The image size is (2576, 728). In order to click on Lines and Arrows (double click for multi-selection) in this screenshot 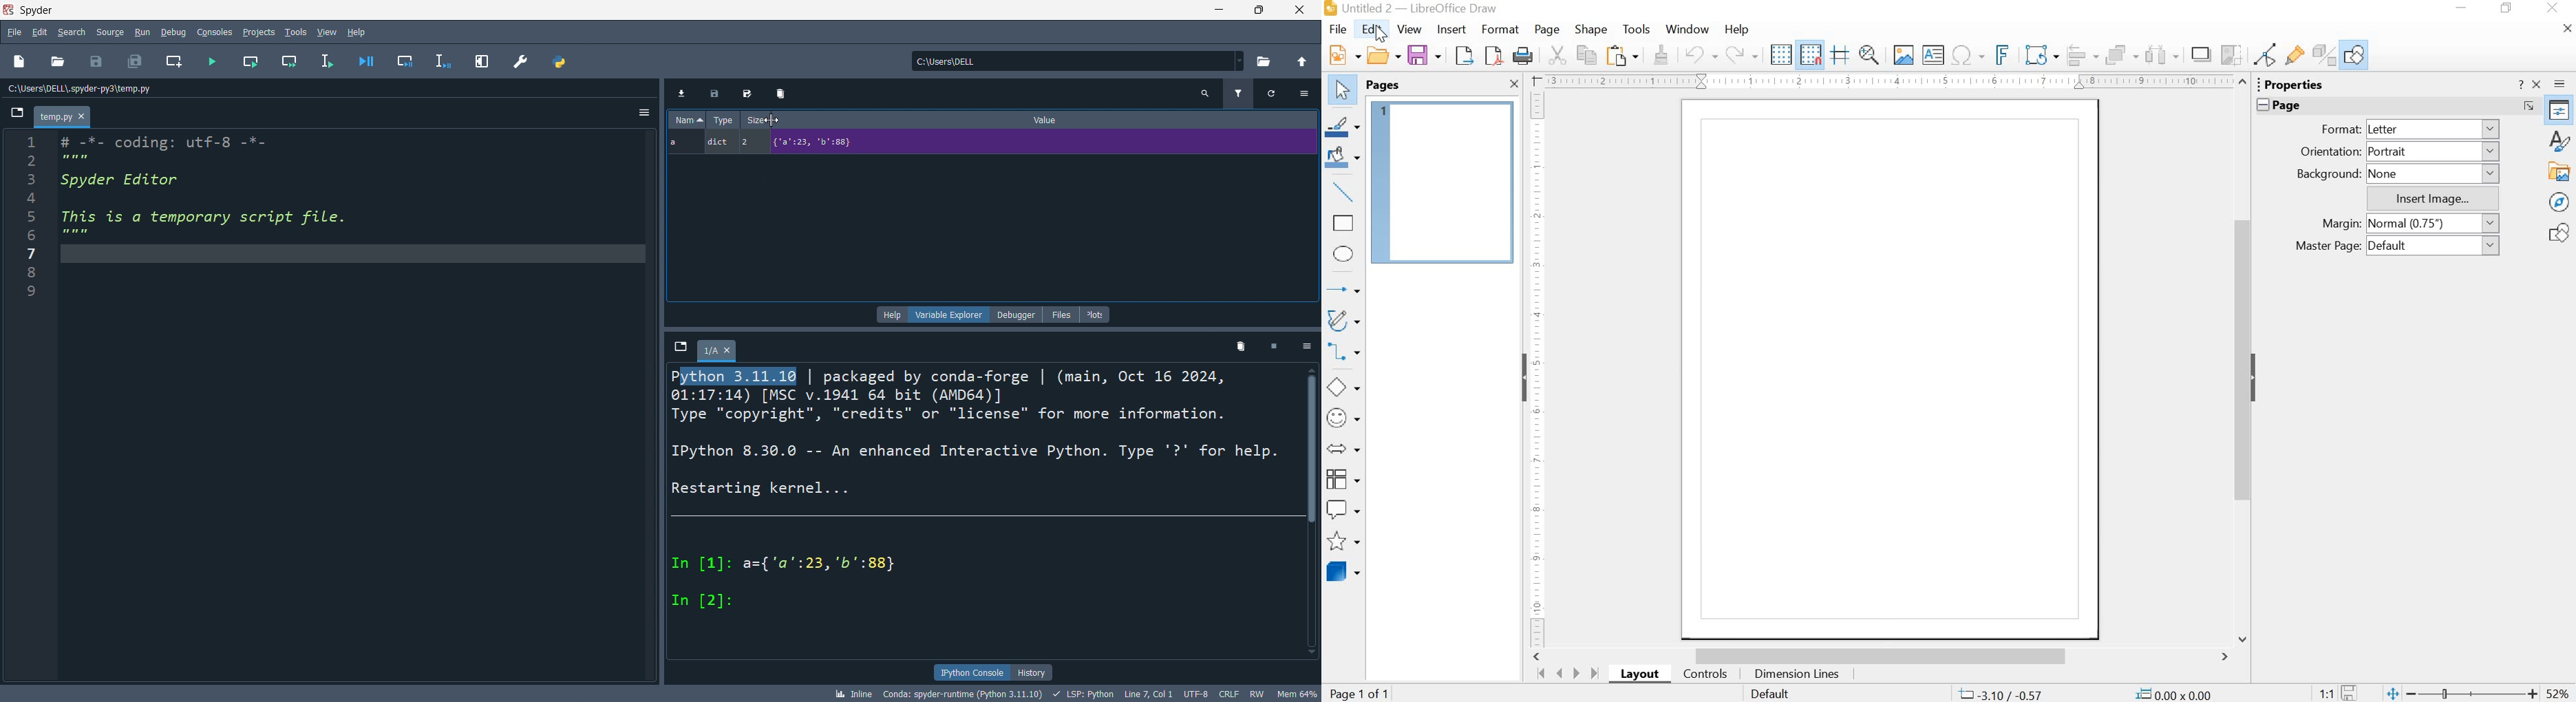, I will do `click(1342, 290)`.